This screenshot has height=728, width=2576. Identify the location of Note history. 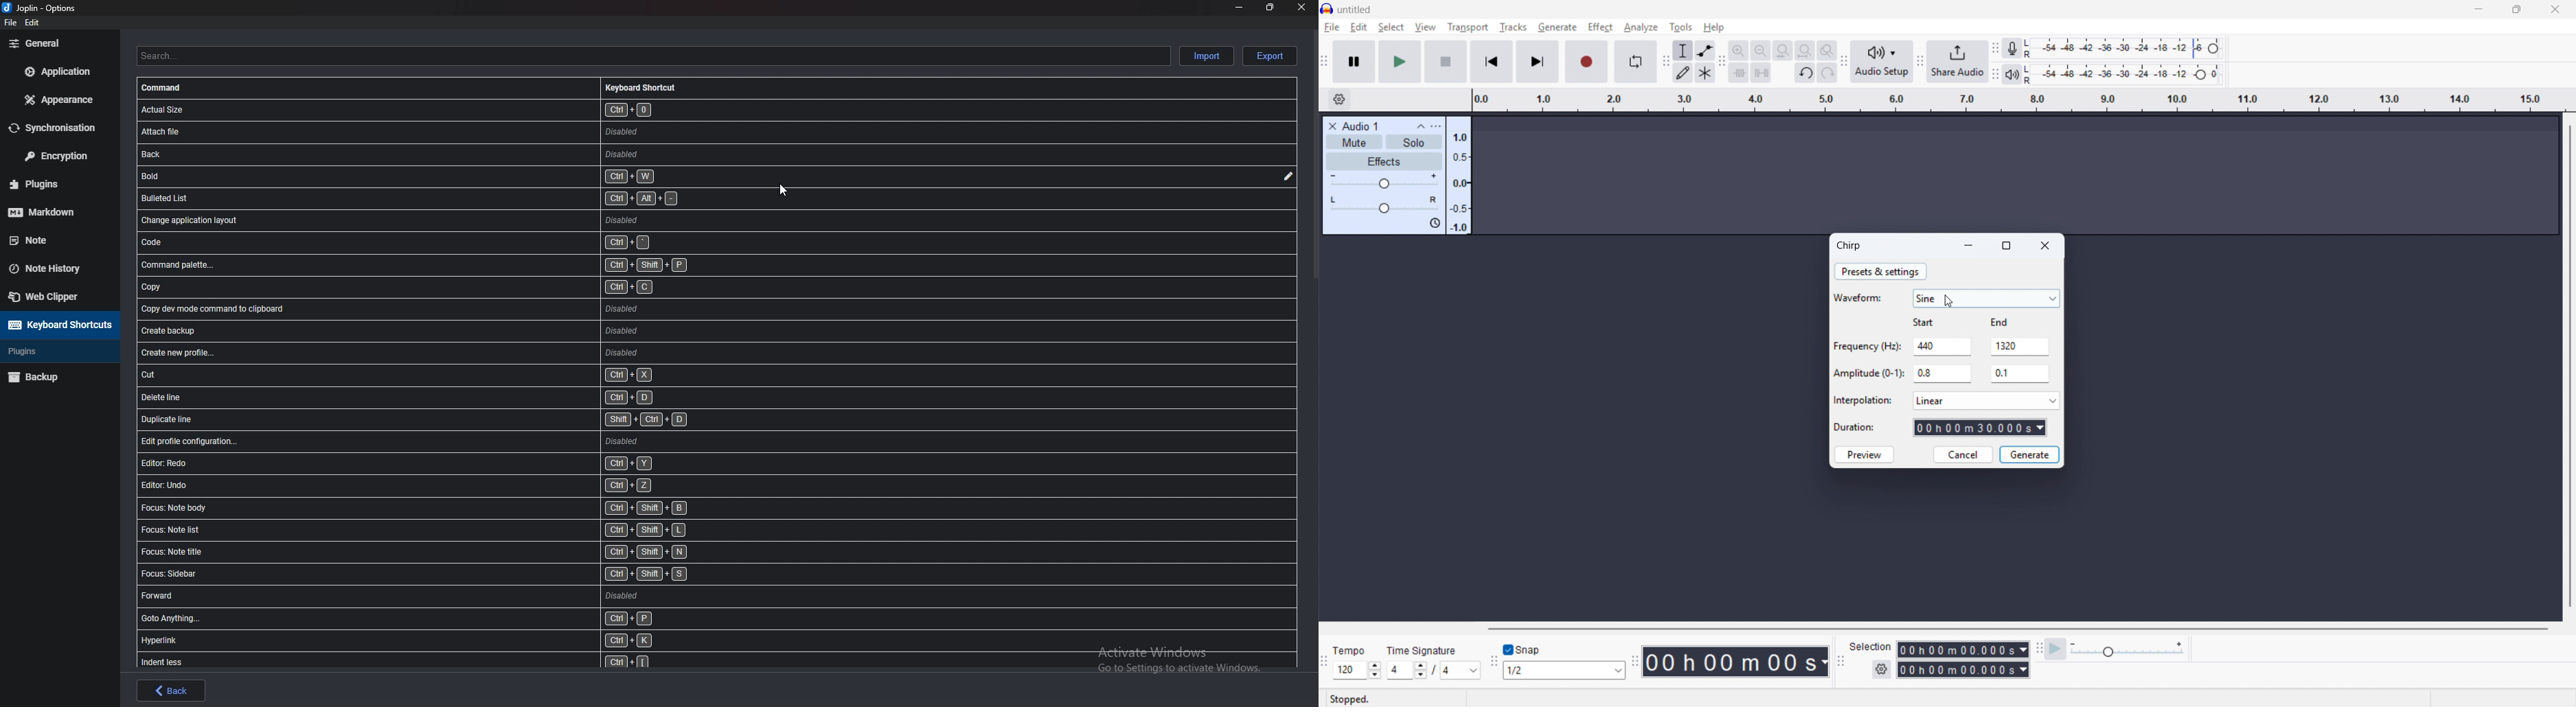
(56, 268).